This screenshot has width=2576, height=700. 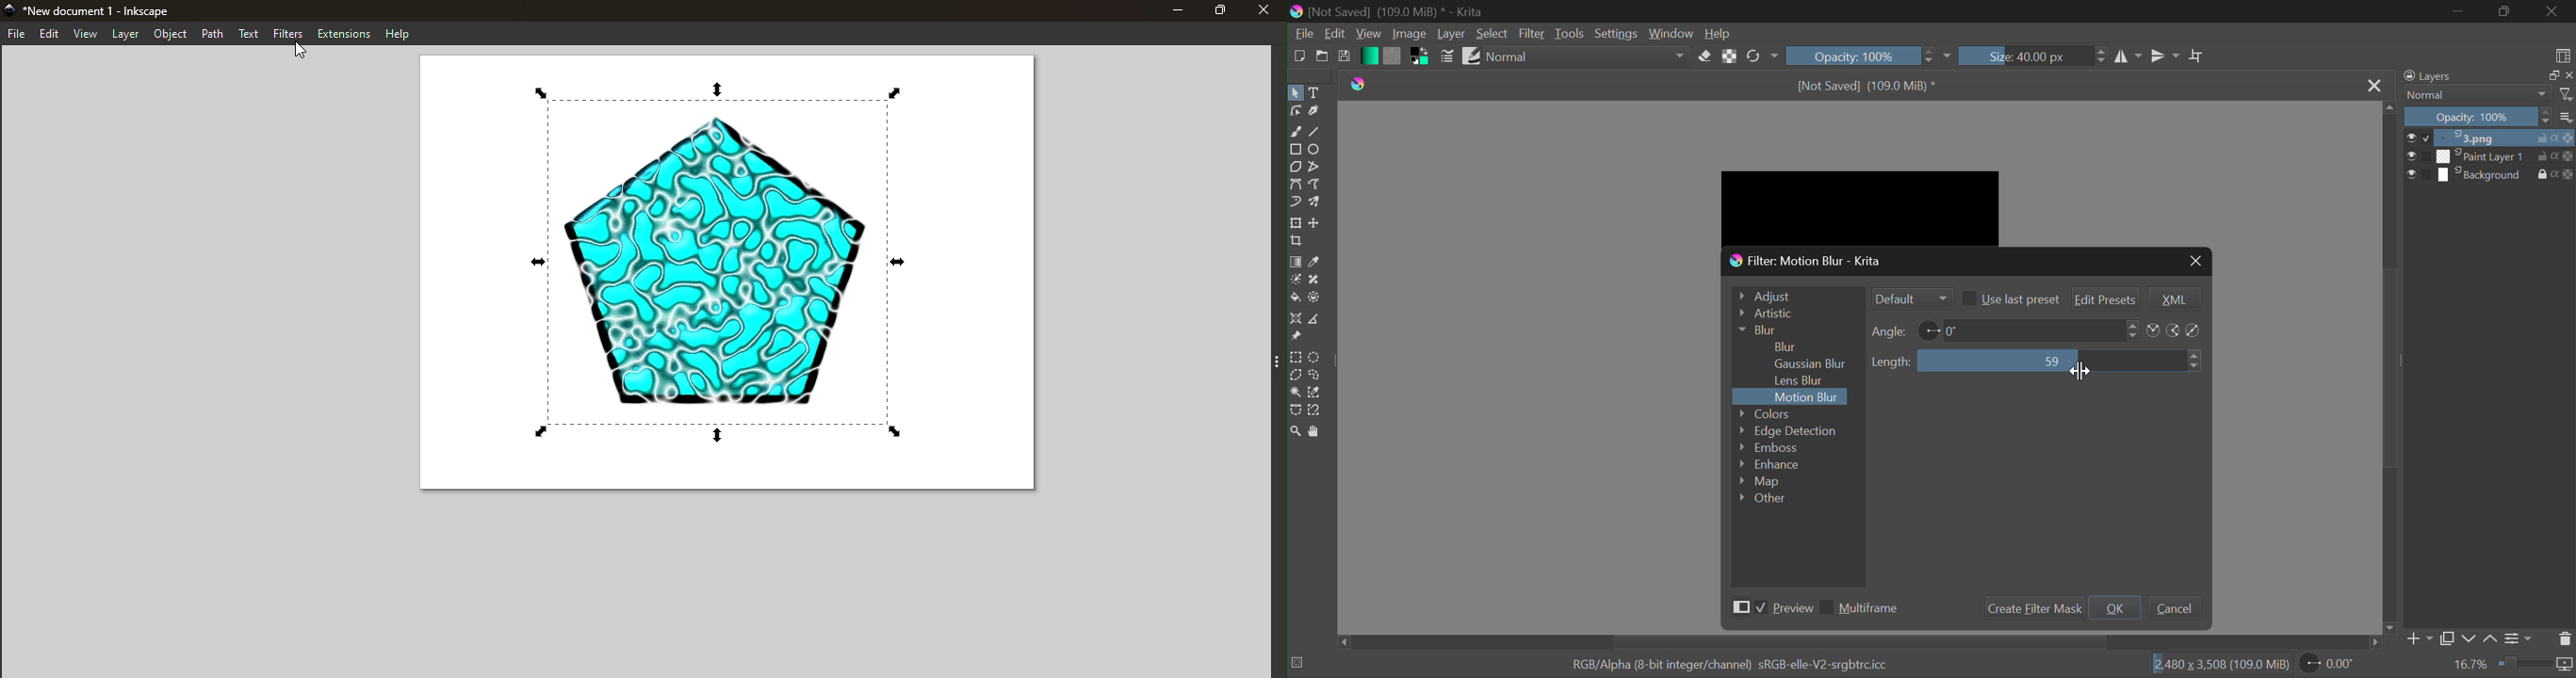 I want to click on Use last preset, so click(x=2010, y=298).